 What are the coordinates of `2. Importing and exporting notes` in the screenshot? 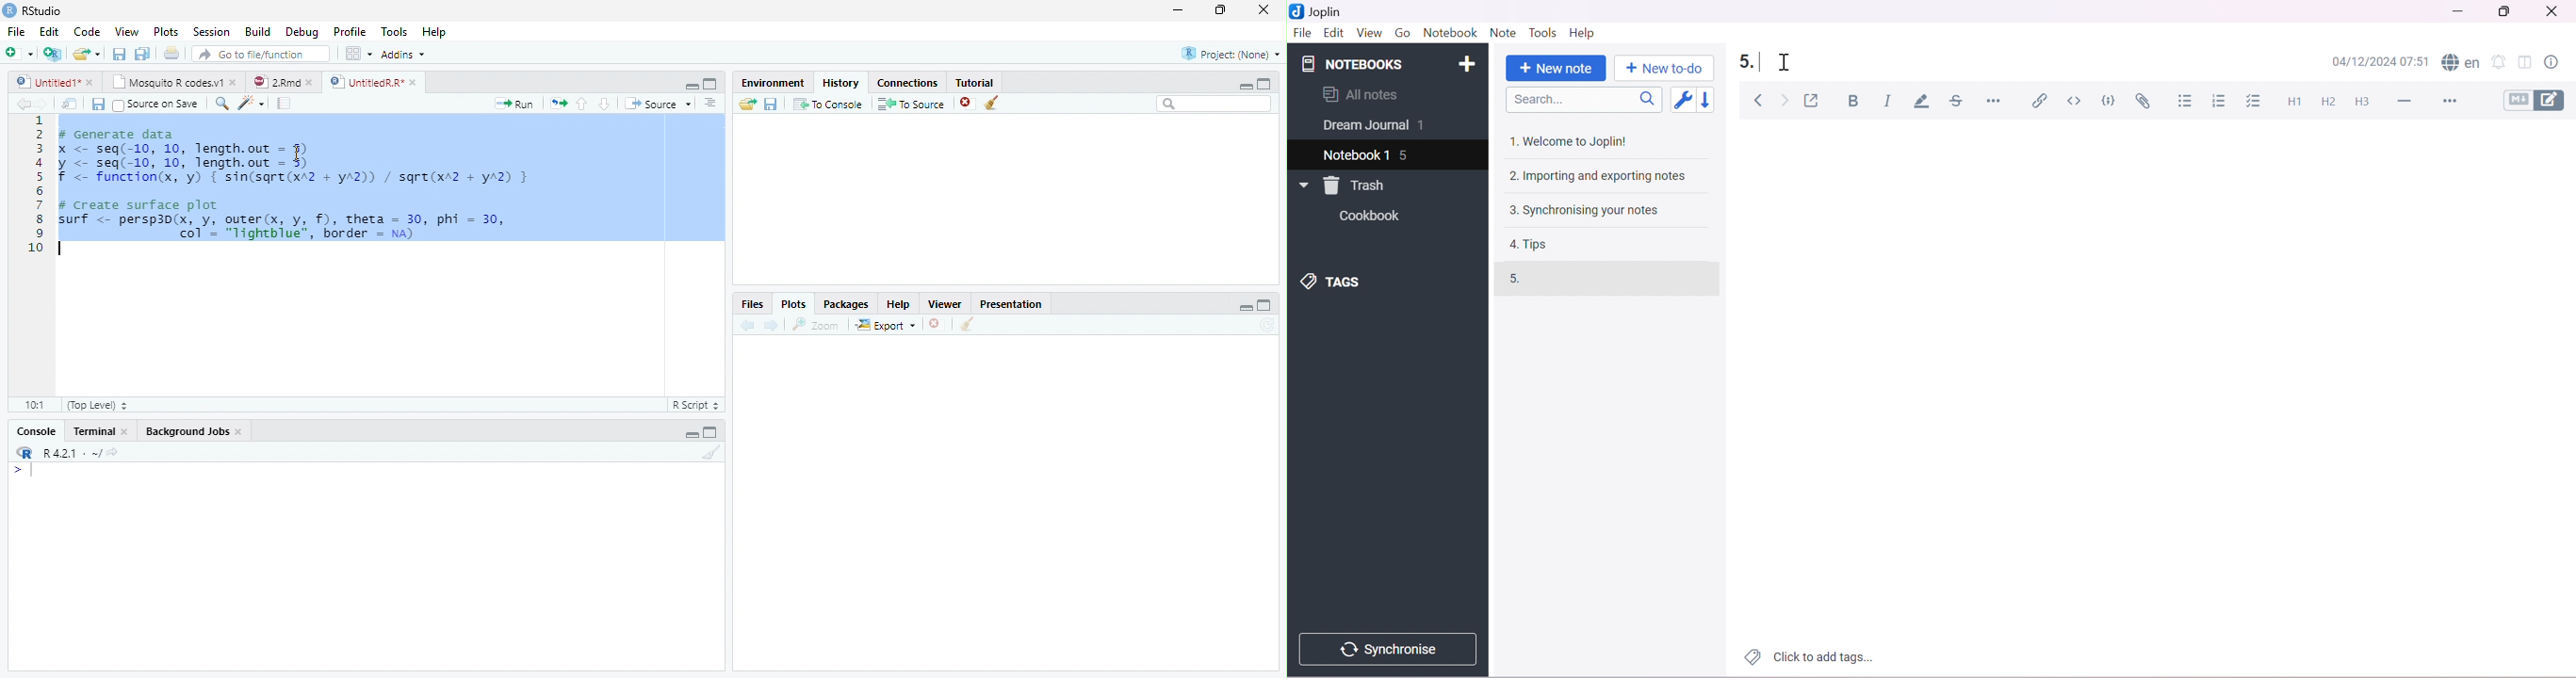 It's located at (1600, 177).